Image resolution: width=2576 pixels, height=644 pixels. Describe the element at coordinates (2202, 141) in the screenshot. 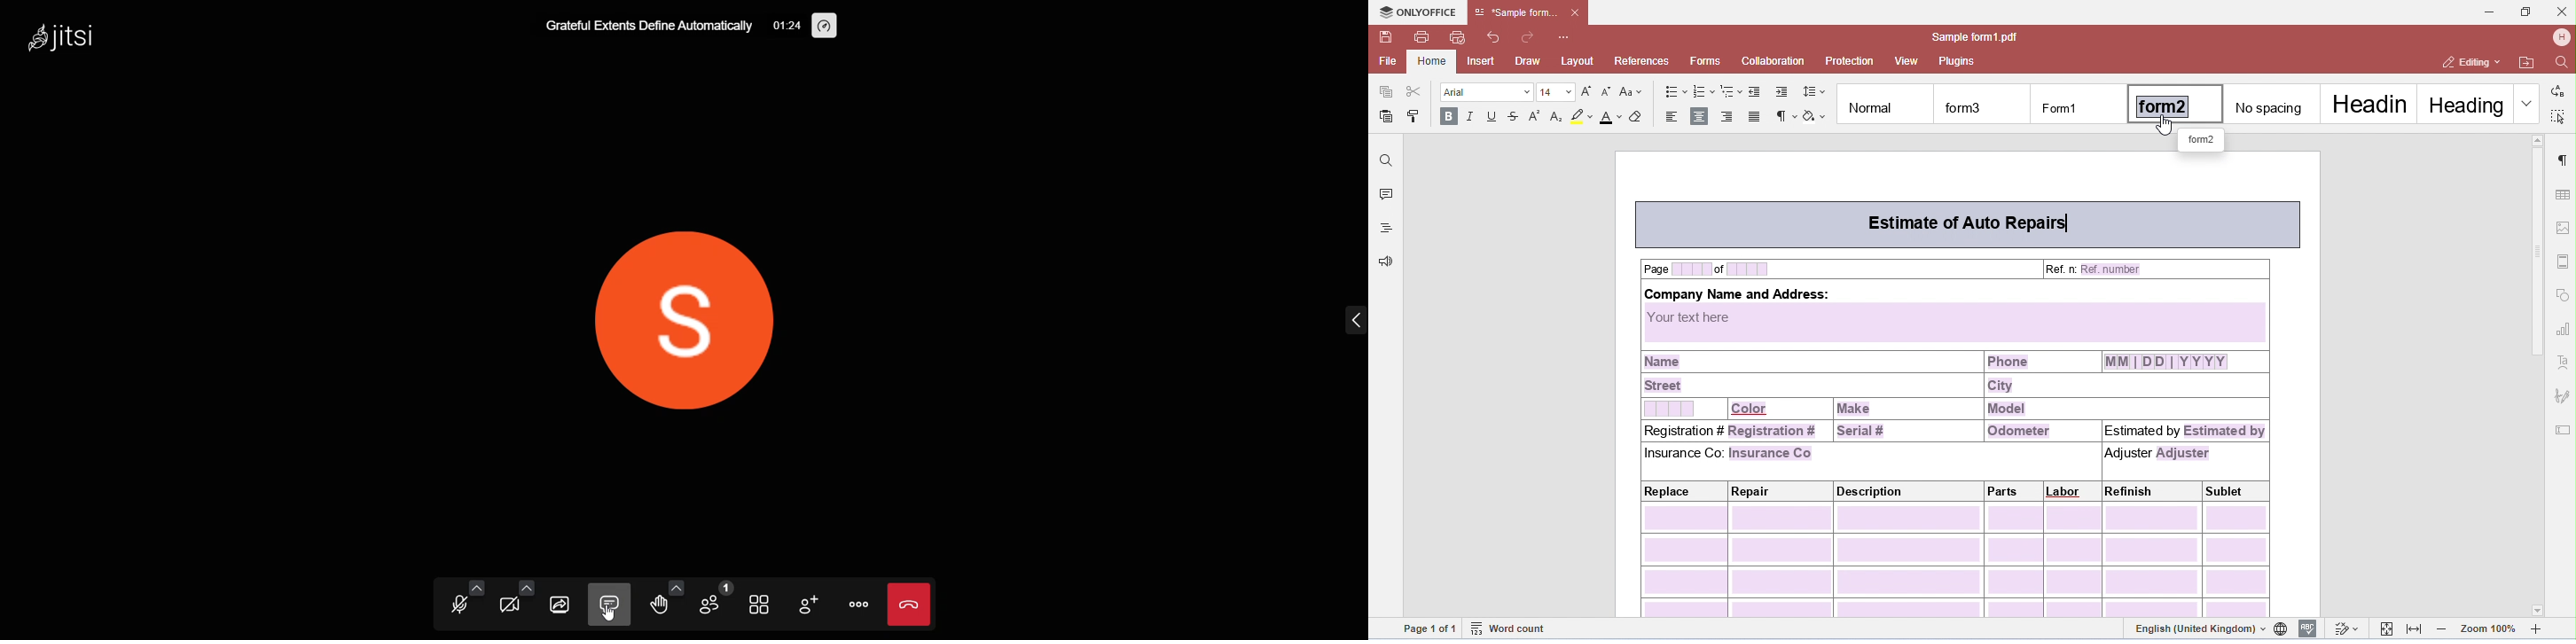

I see `form2 dialog box` at that location.